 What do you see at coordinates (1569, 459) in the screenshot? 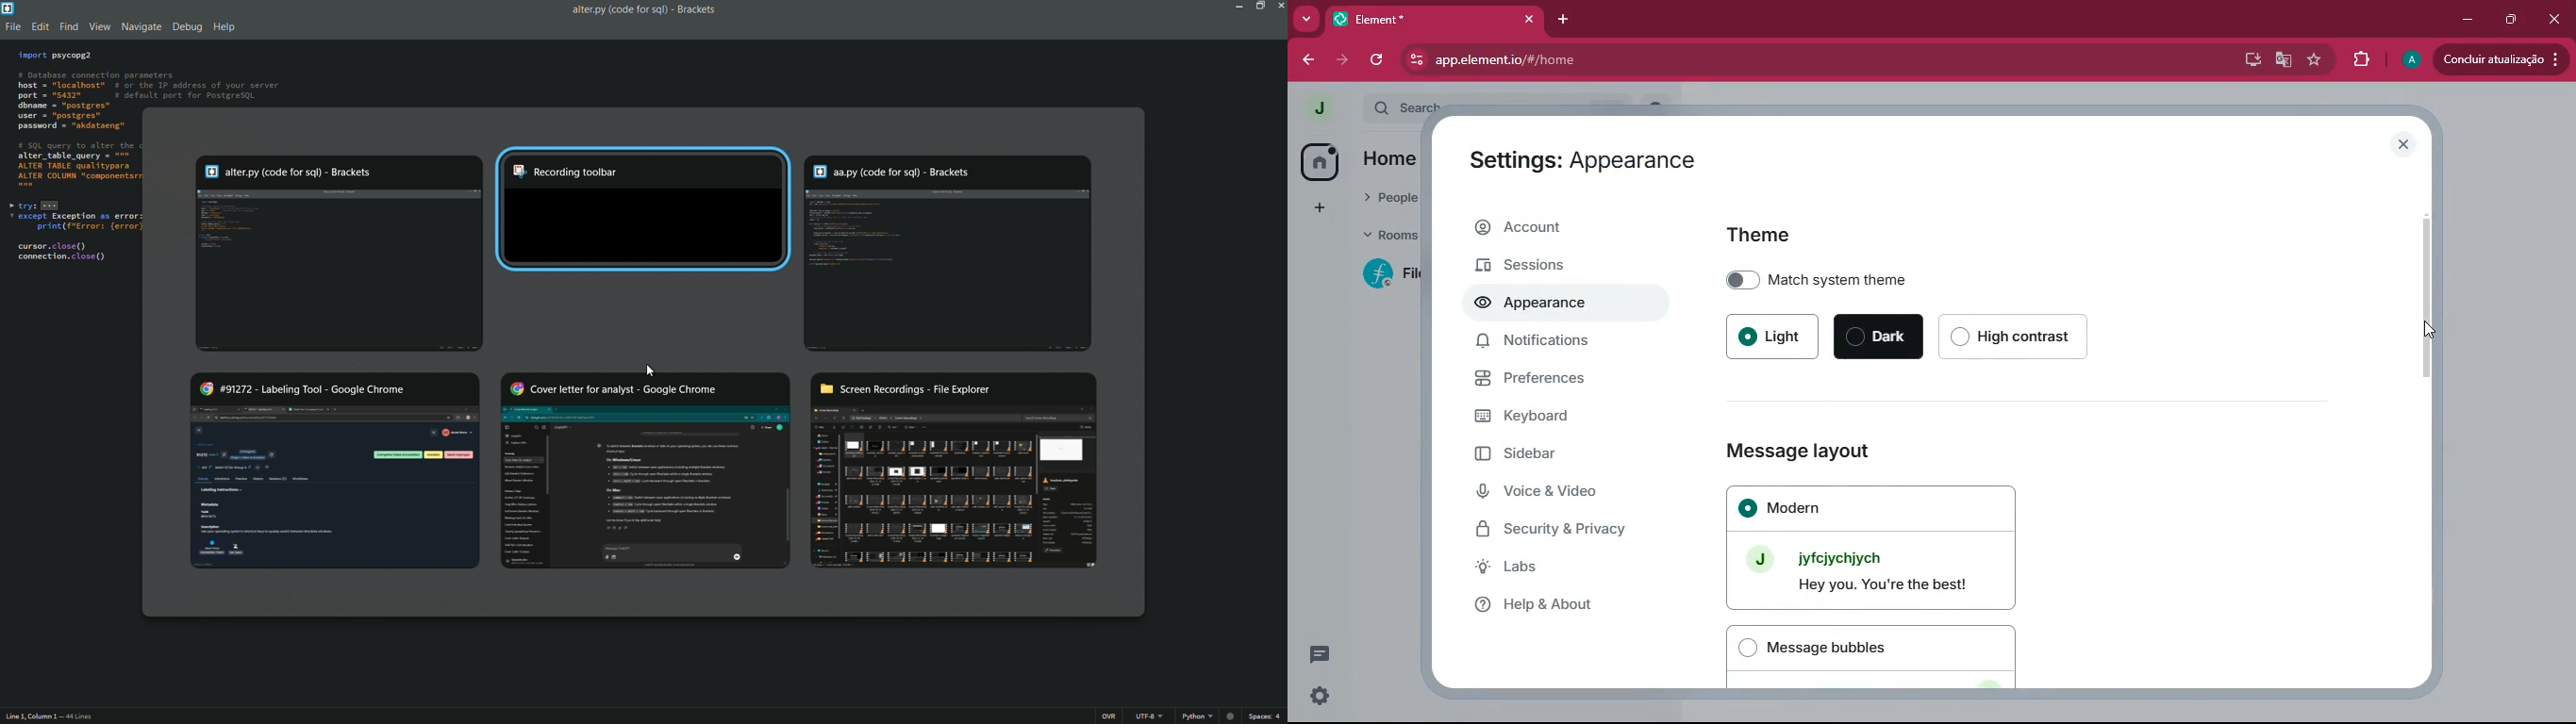
I see `sidebar` at bounding box center [1569, 459].